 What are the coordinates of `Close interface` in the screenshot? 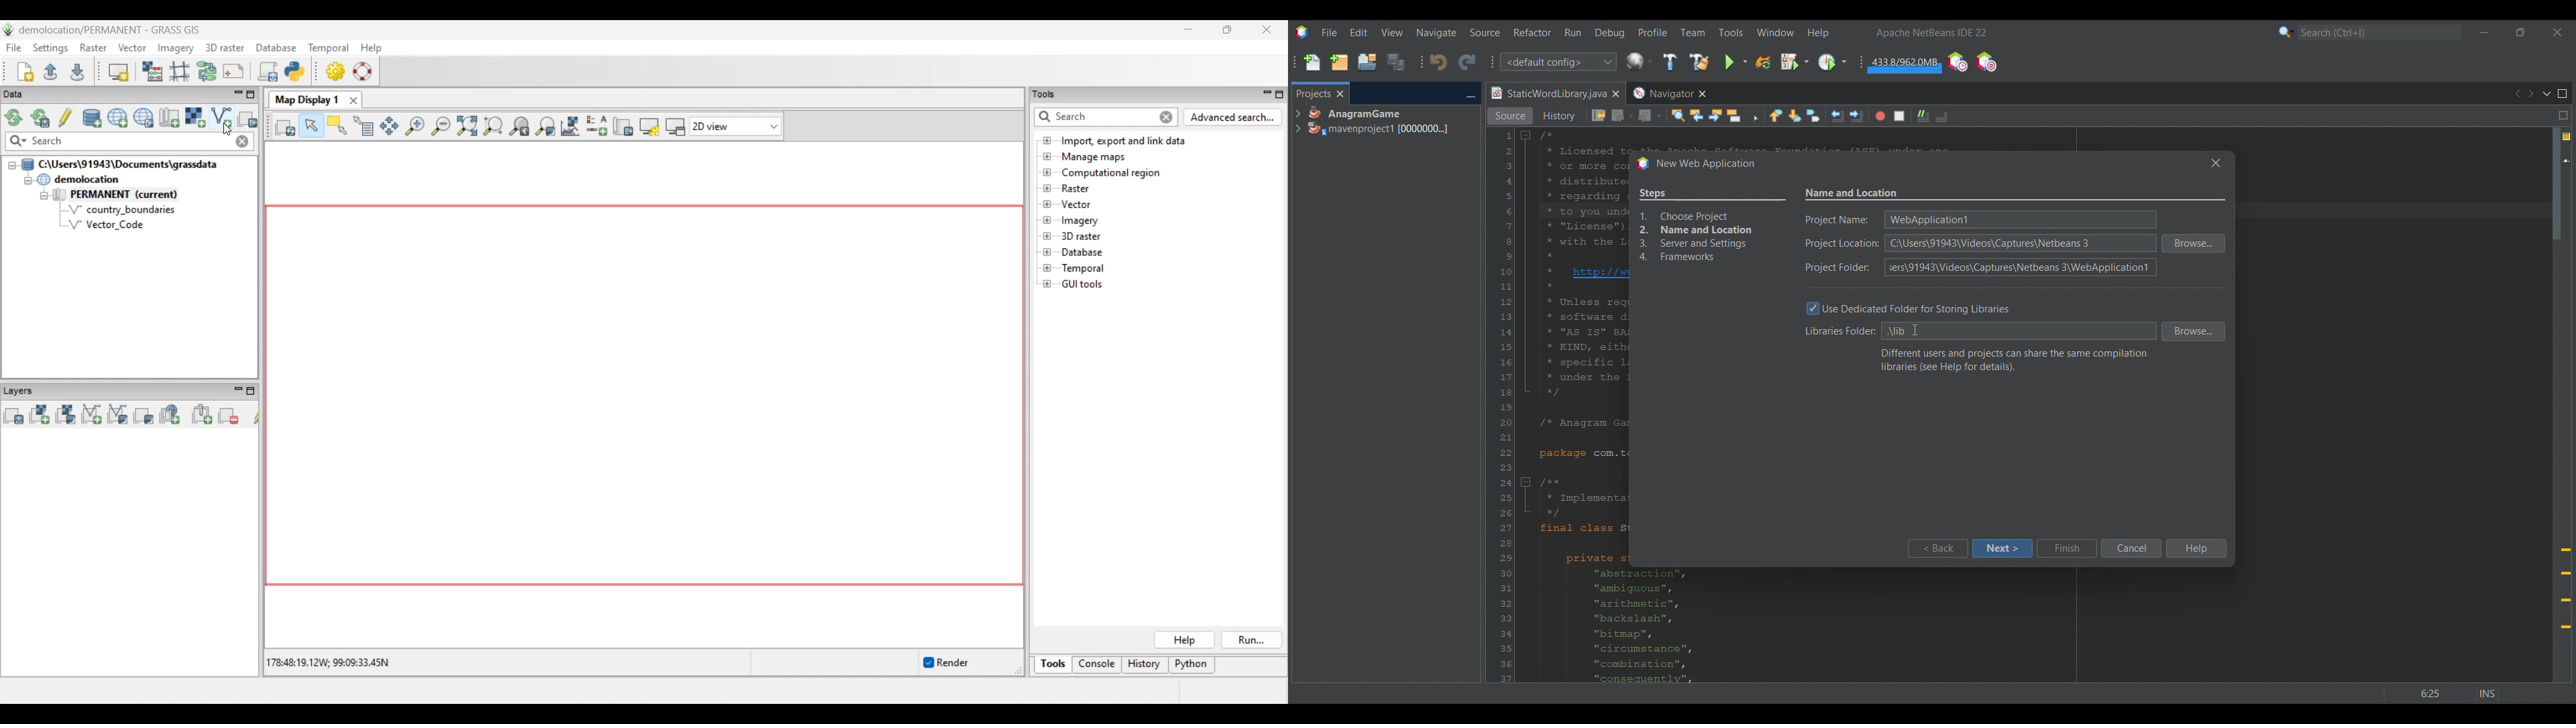 It's located at (1266, 29).